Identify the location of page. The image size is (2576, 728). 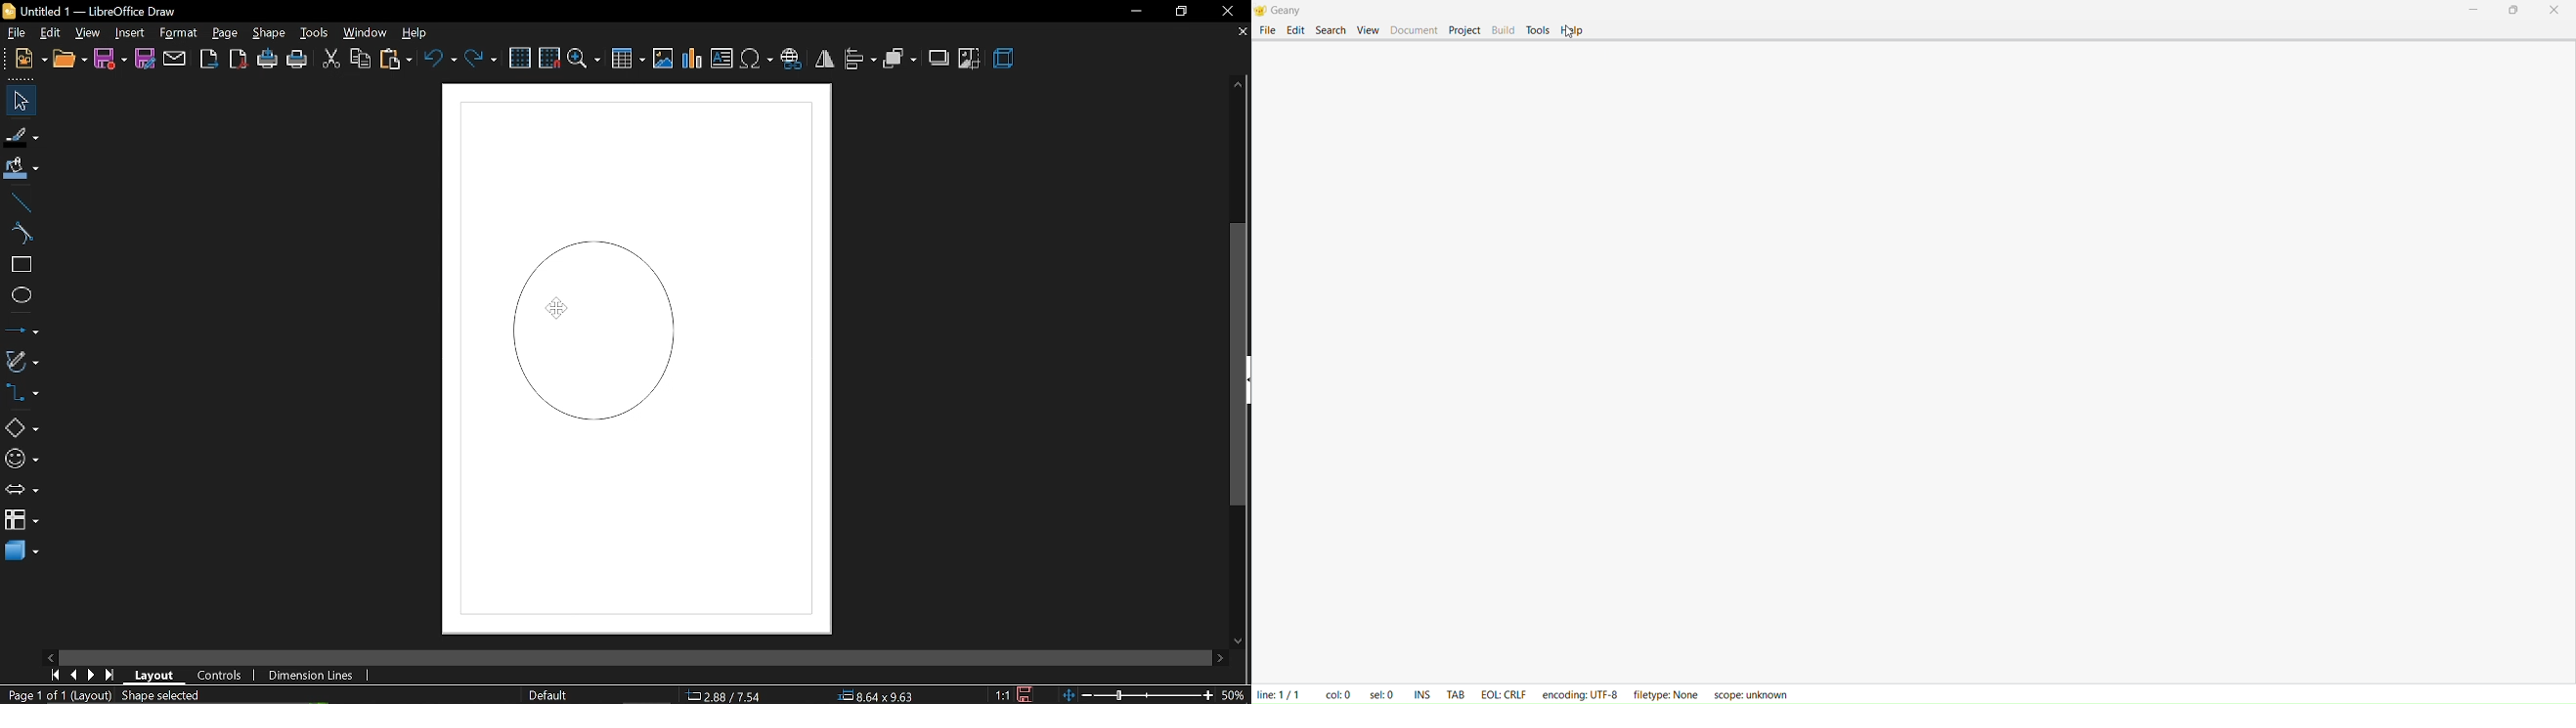
(225, 32).